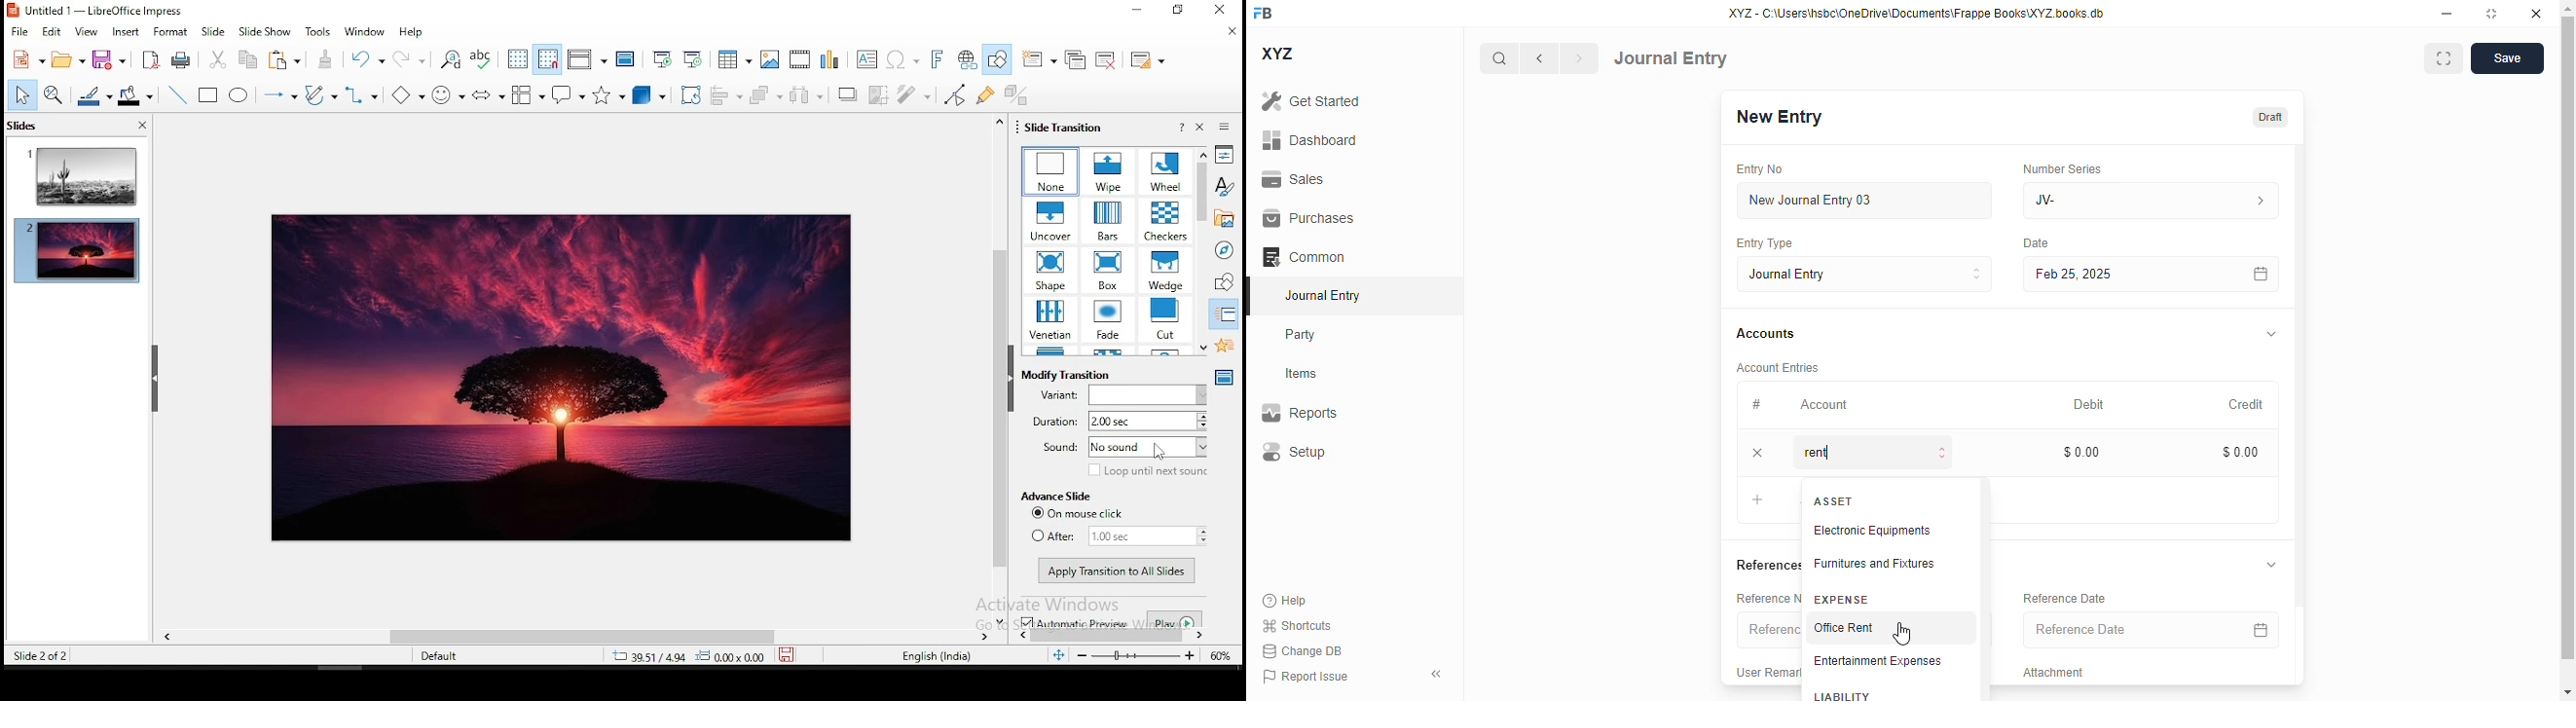 The height and width of the screenshot is (728, 2576). I want to click on variant, so click(1122, 394).